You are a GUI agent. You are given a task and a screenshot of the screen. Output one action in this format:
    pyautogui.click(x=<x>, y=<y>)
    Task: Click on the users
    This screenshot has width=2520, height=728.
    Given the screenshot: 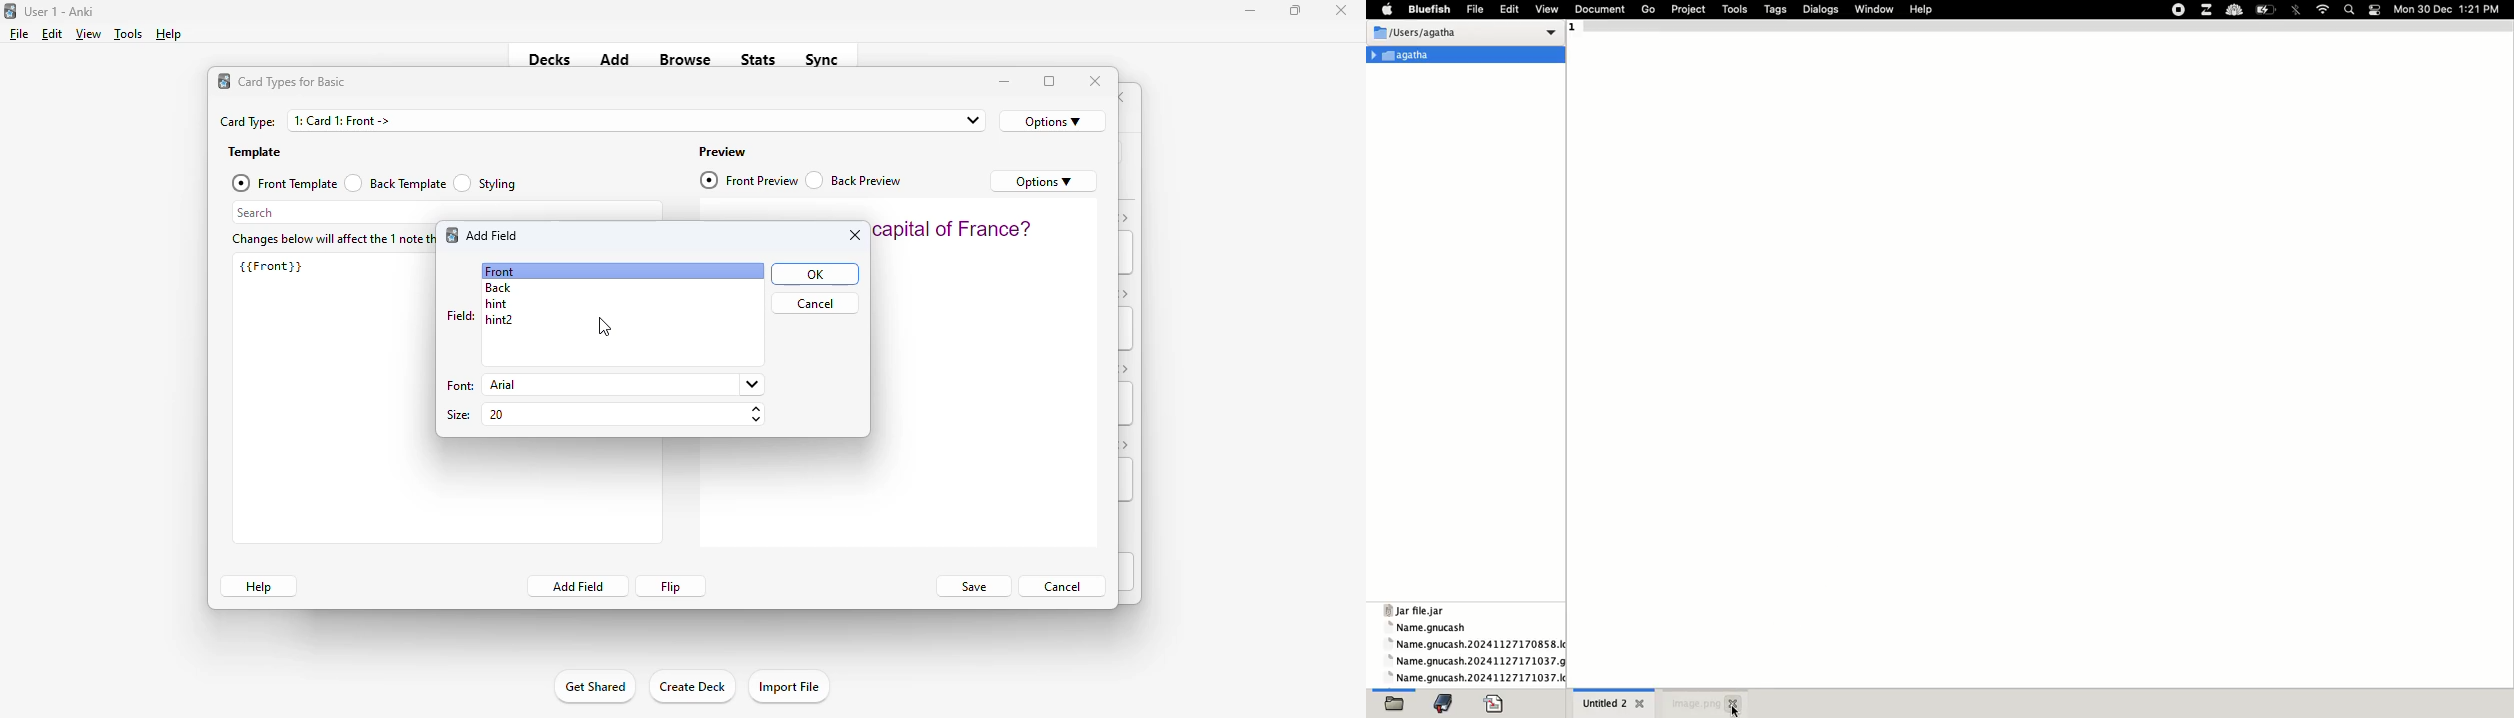 What is the action you would take?
    pyautogui.click(x=1466, y=33)
    